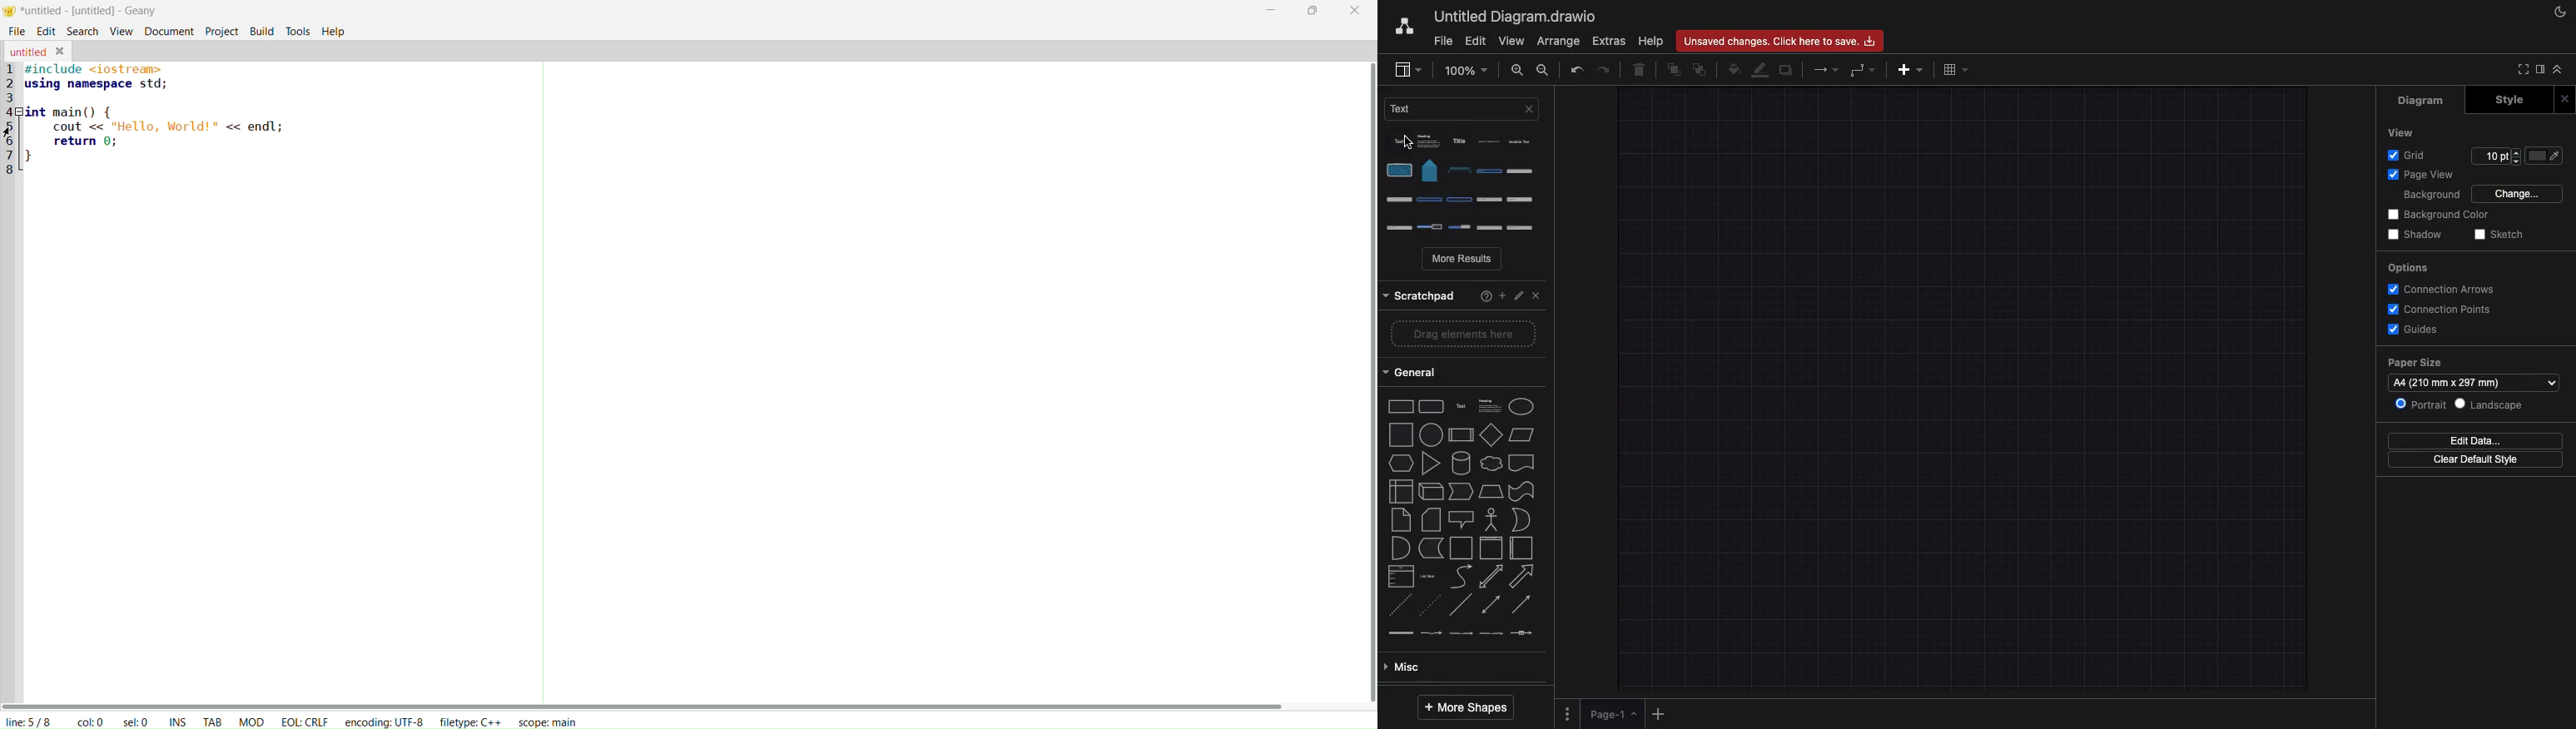  I want to click on More results, so click(1463, 260).